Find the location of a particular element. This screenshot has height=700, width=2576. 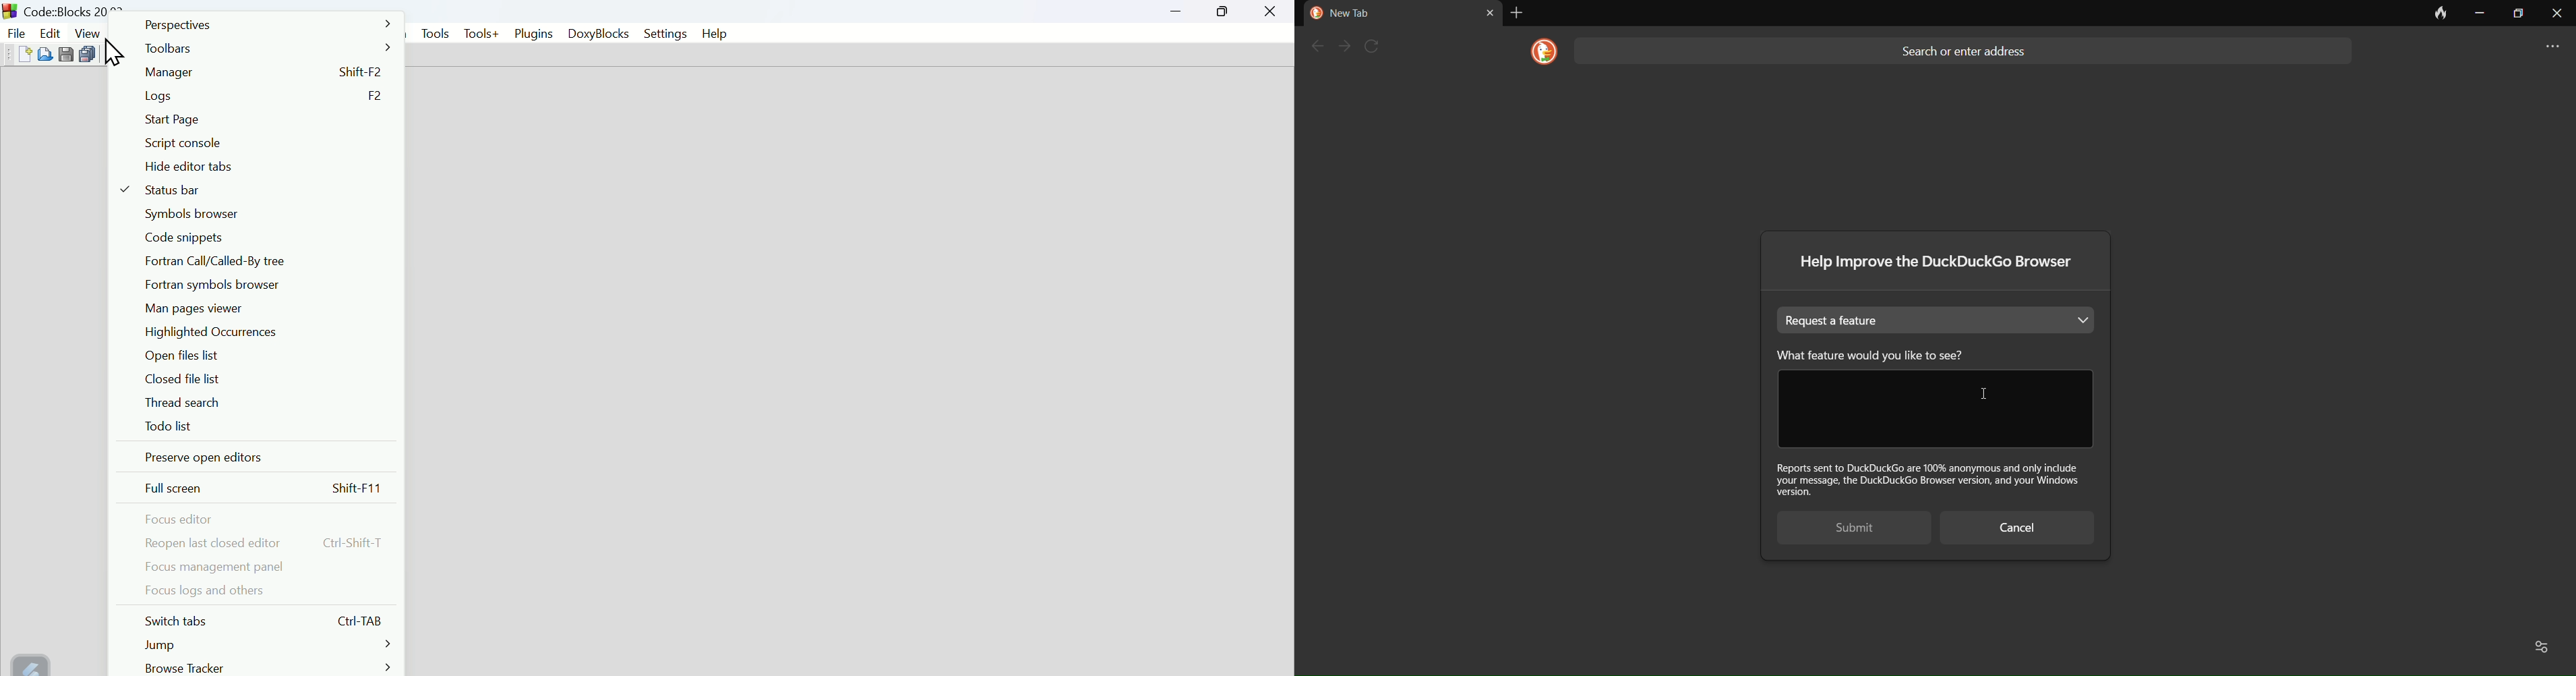

Closed files list is located at coordinates (185, 380).